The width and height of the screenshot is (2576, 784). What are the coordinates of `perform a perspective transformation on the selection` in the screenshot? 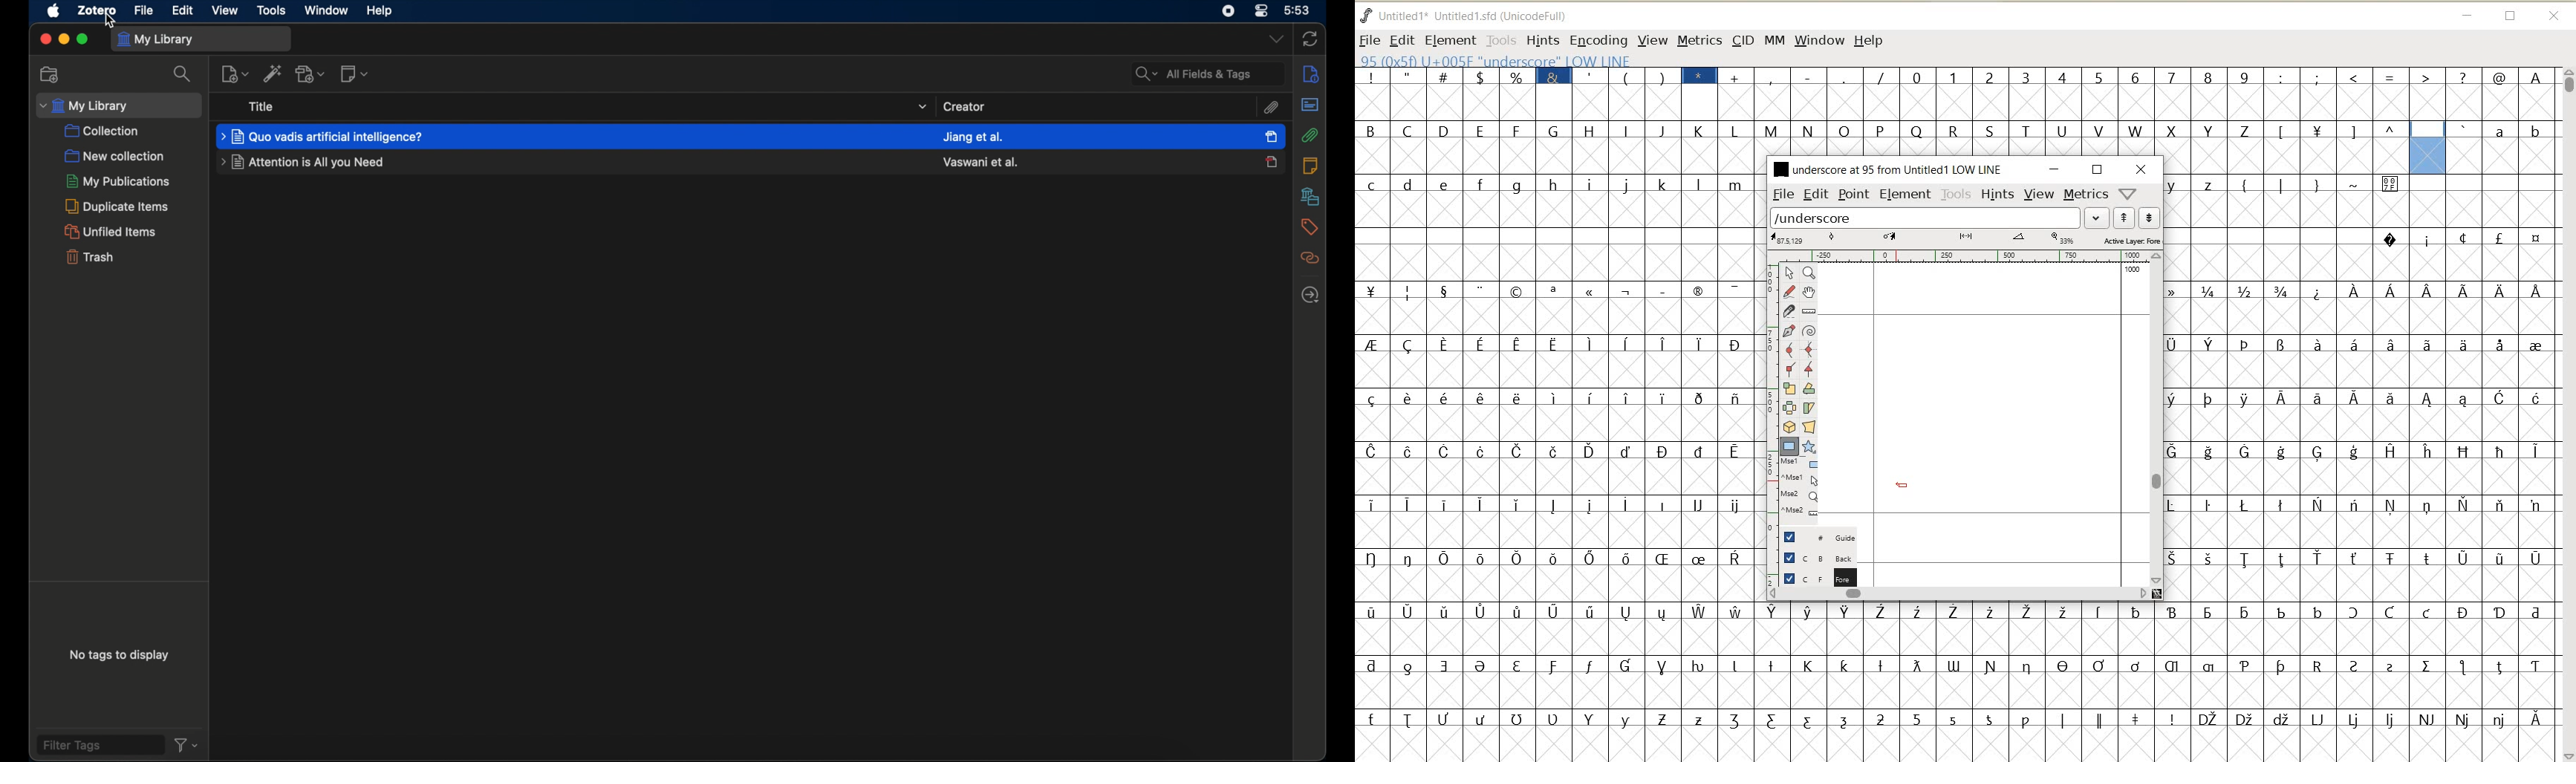 It's located at (1809, 427).